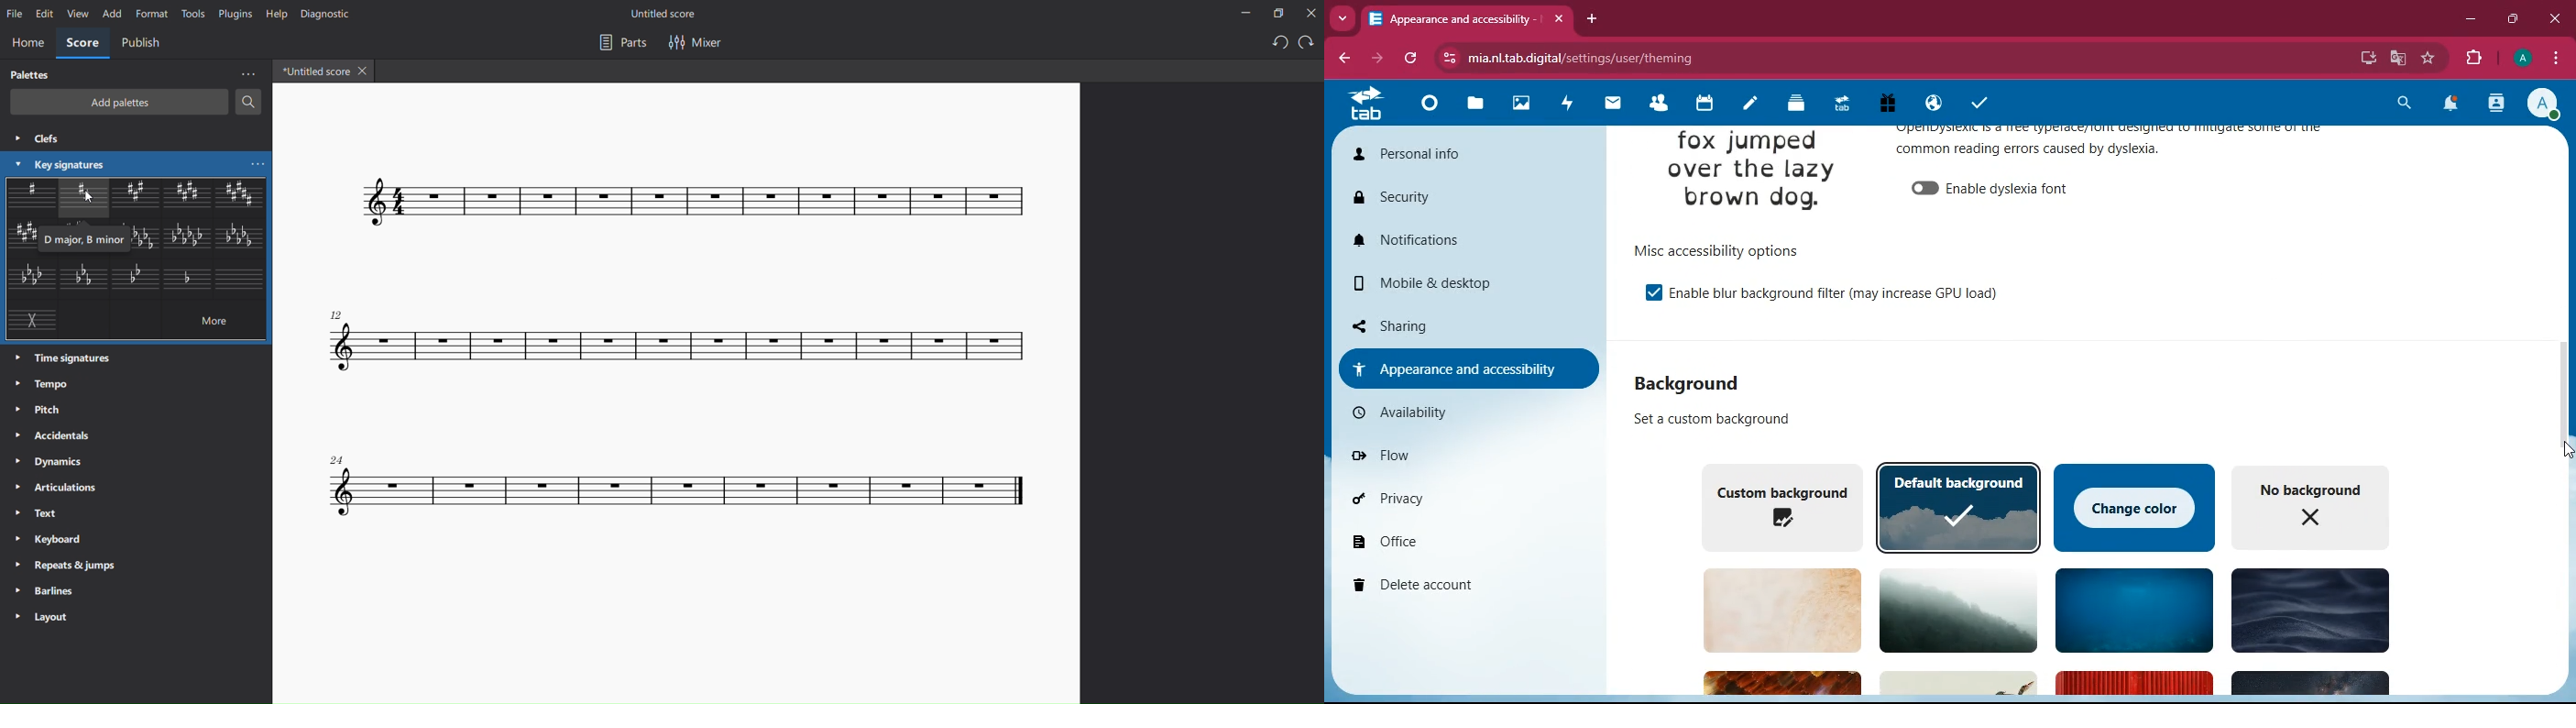 The width and height of the screenshot is (2576, 728). Describe the element at coordinates (45, 591) in the screenshot. I see `barlines` at that location.